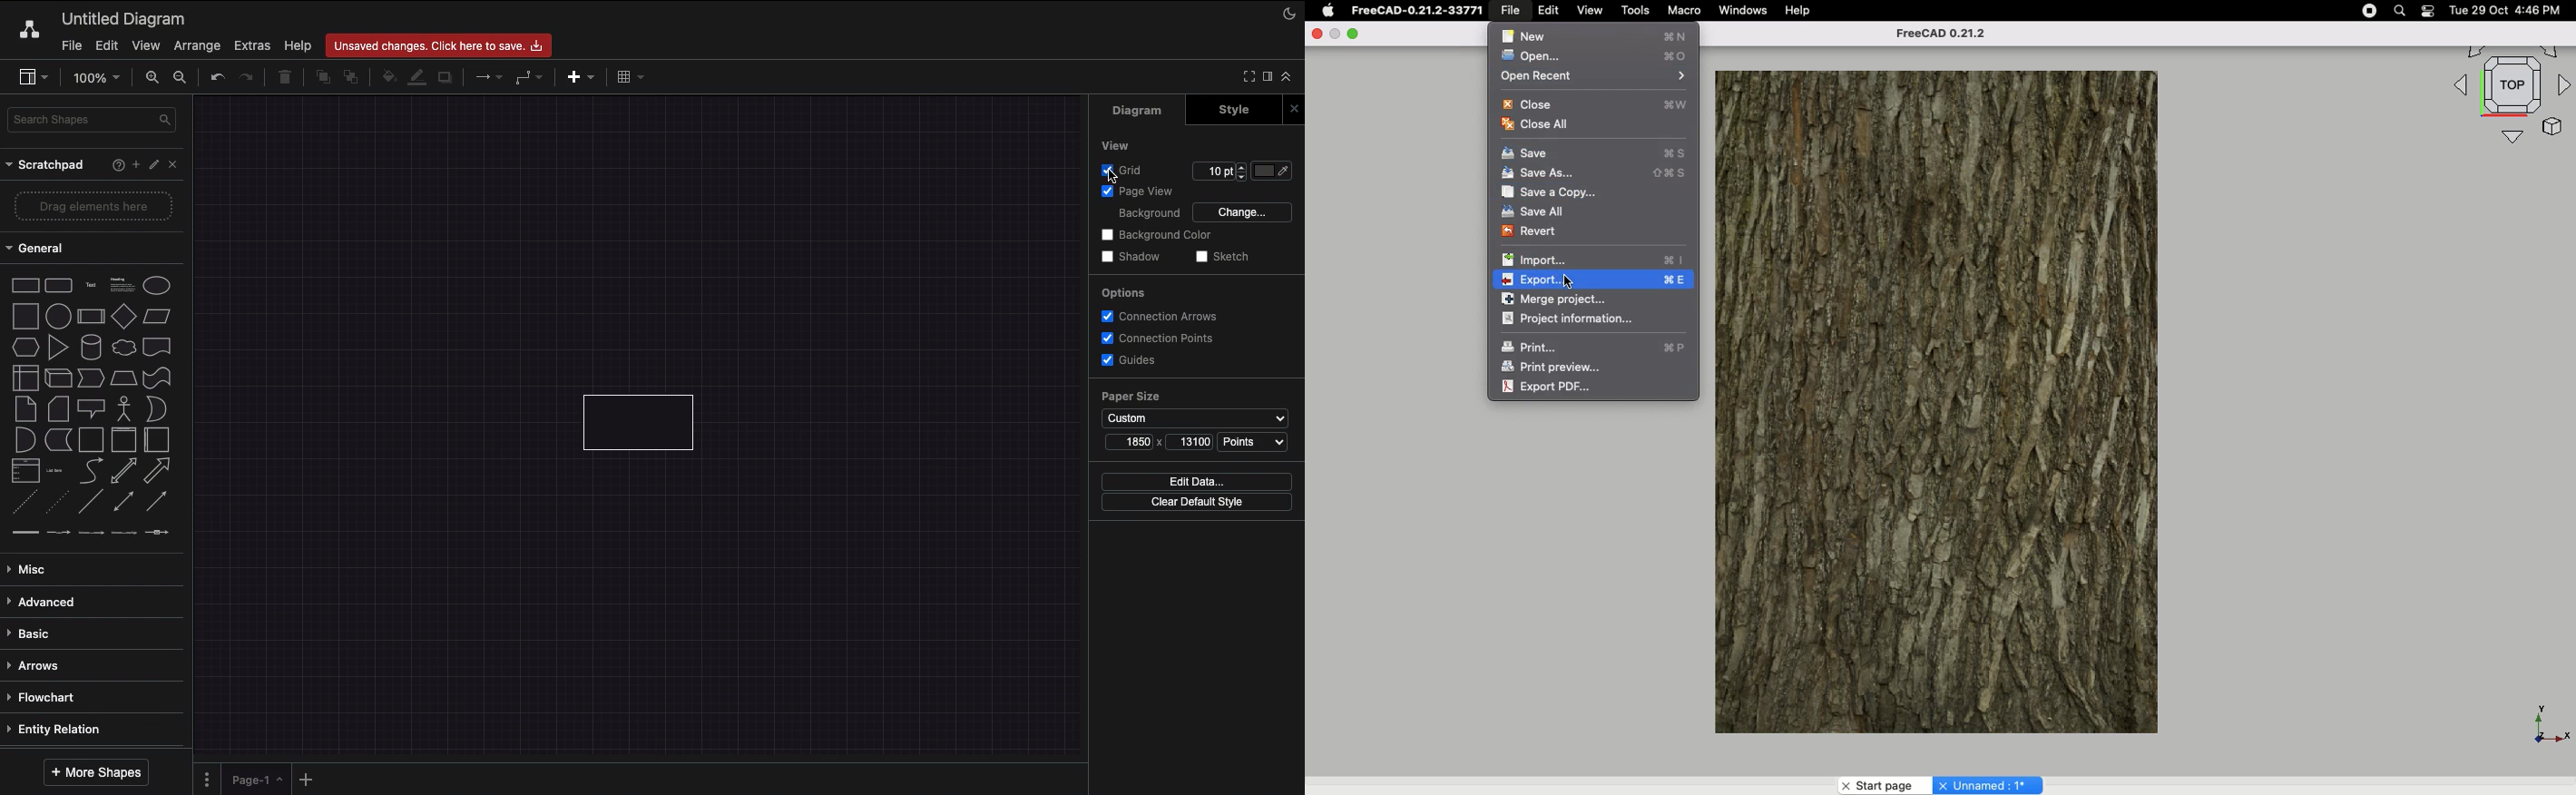 This screenshot has width=2576, height=812. What do you see at coordinates (1253, 444) in the screenshot?
I see `Points` at bounding box center [1253, 444].